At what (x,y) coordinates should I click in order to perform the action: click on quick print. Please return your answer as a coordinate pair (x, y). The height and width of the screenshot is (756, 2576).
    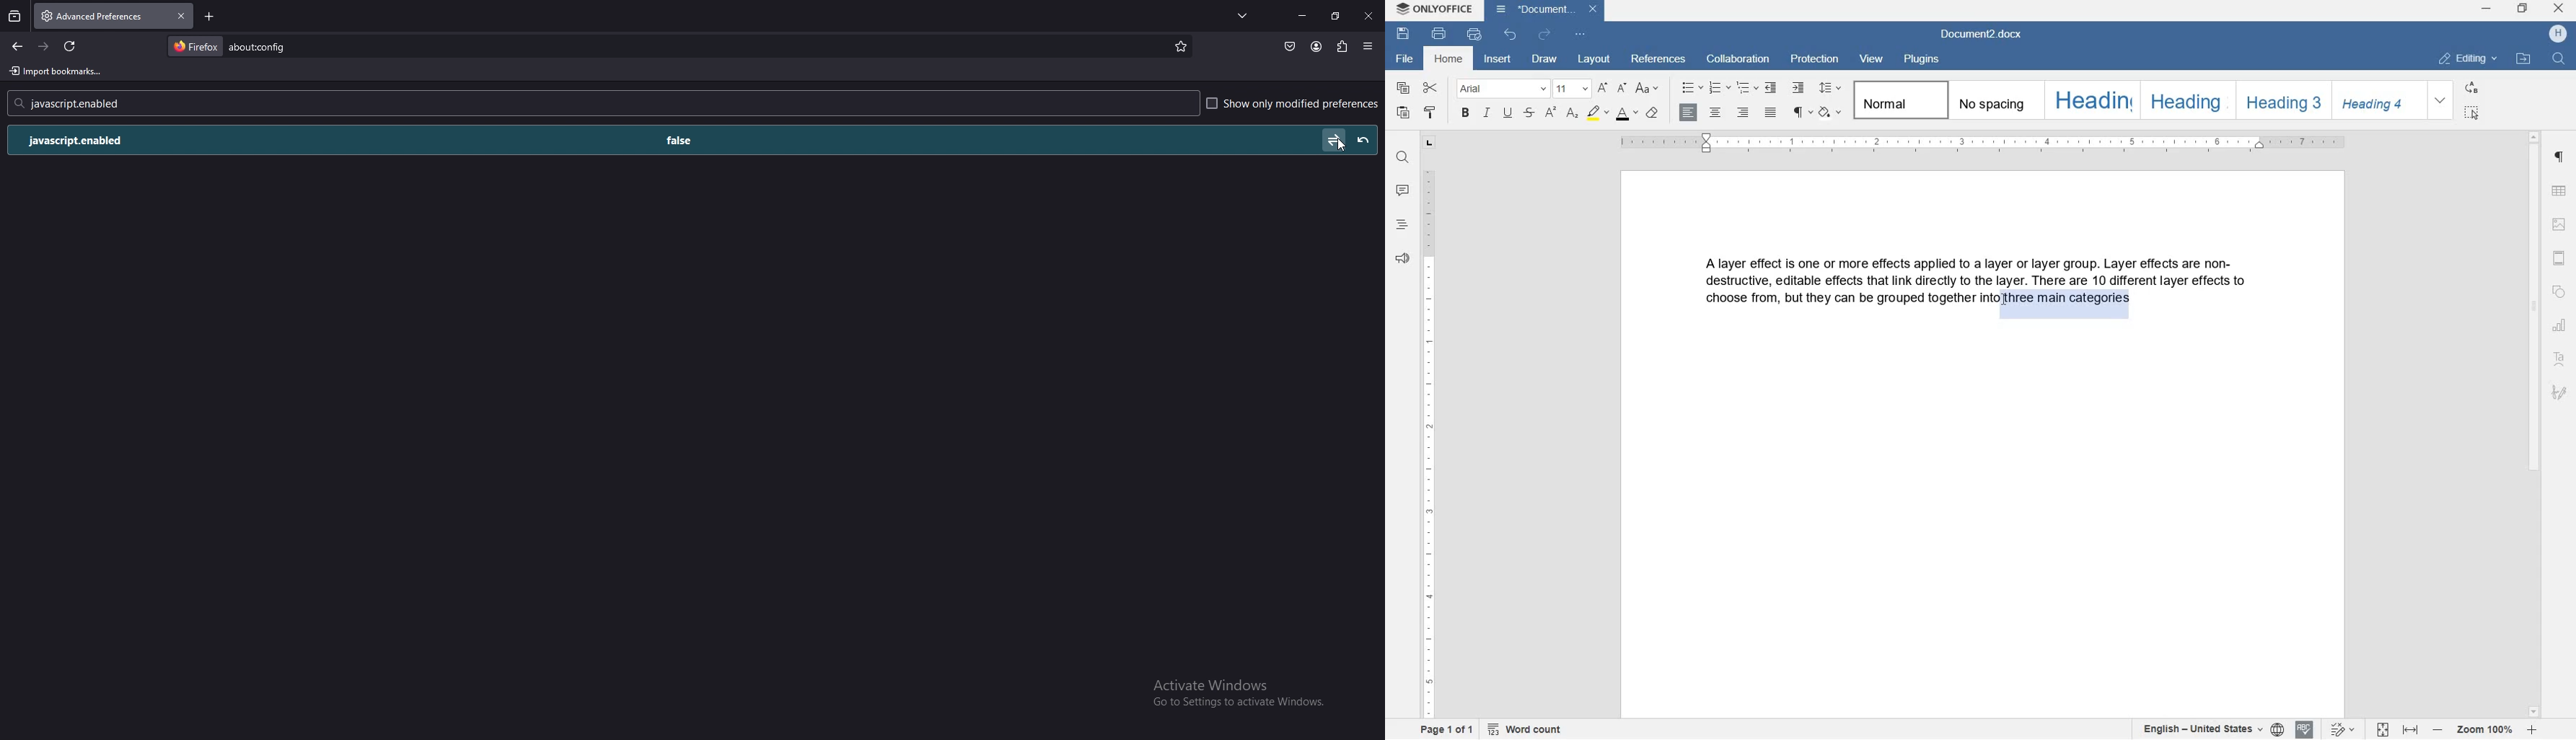
    Looking at the image, I should click on (1474, 35).